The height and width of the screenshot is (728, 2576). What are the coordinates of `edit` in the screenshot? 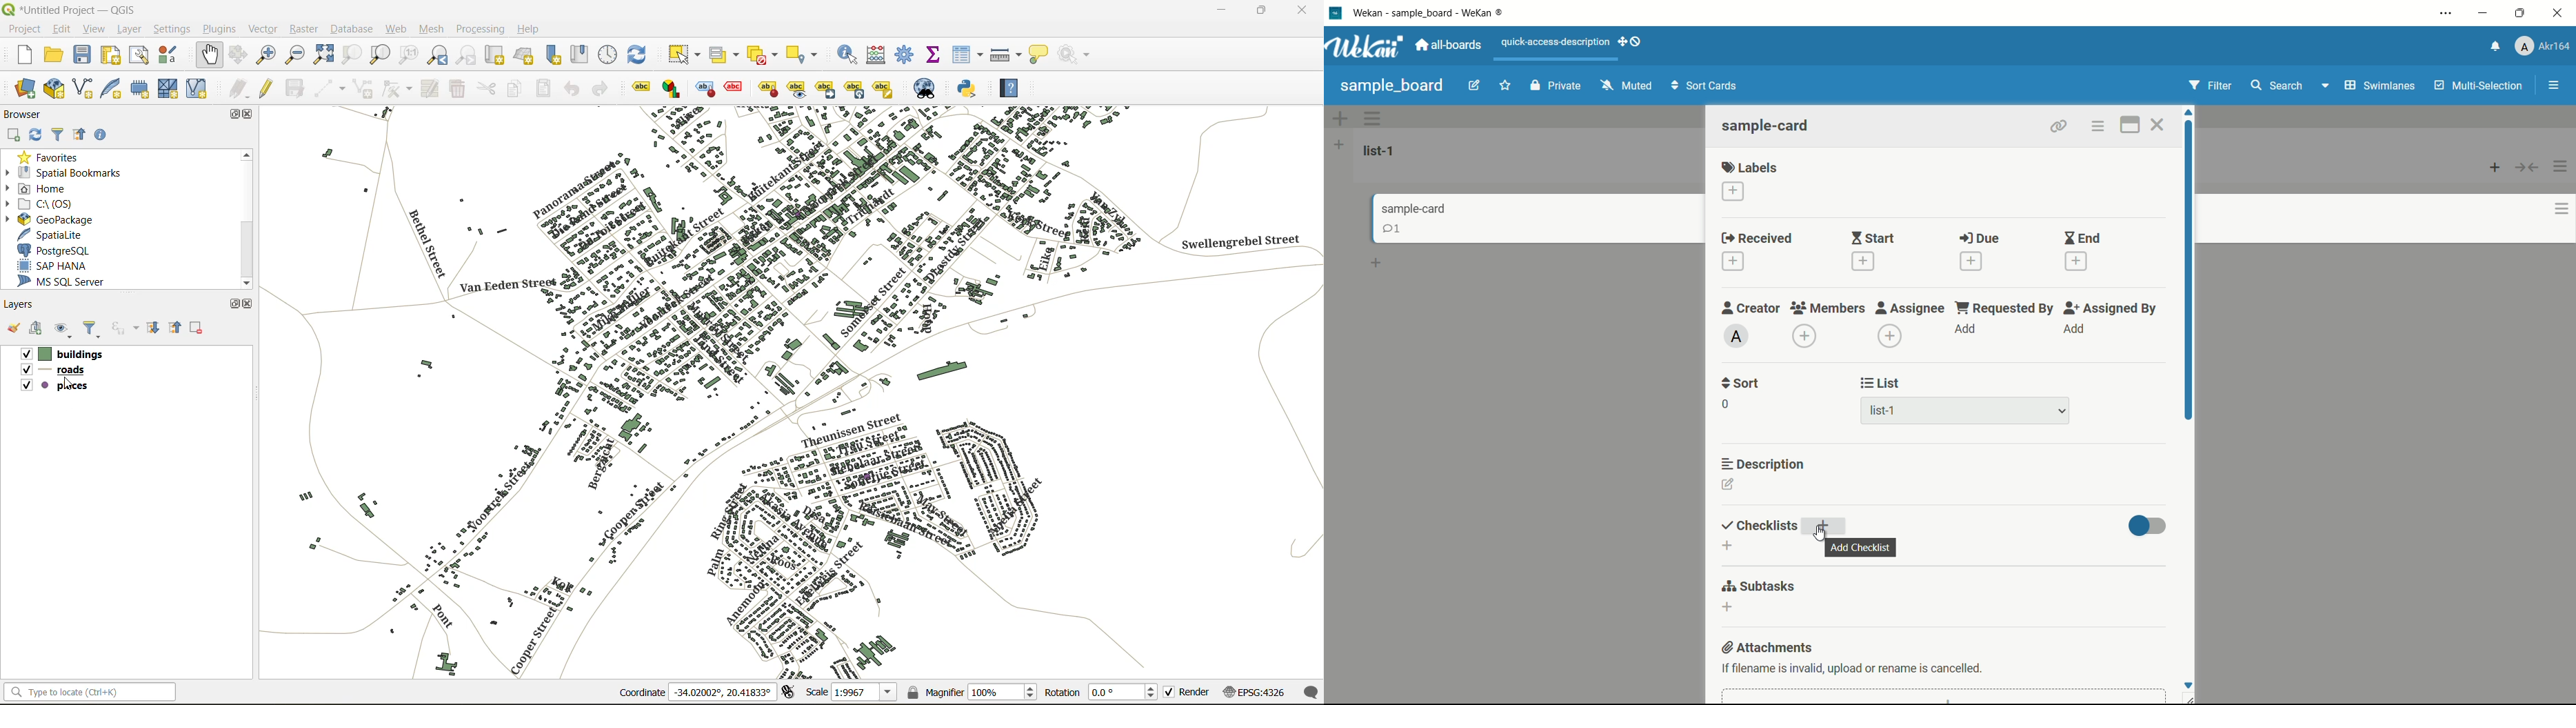 It's located at (1465, 85).